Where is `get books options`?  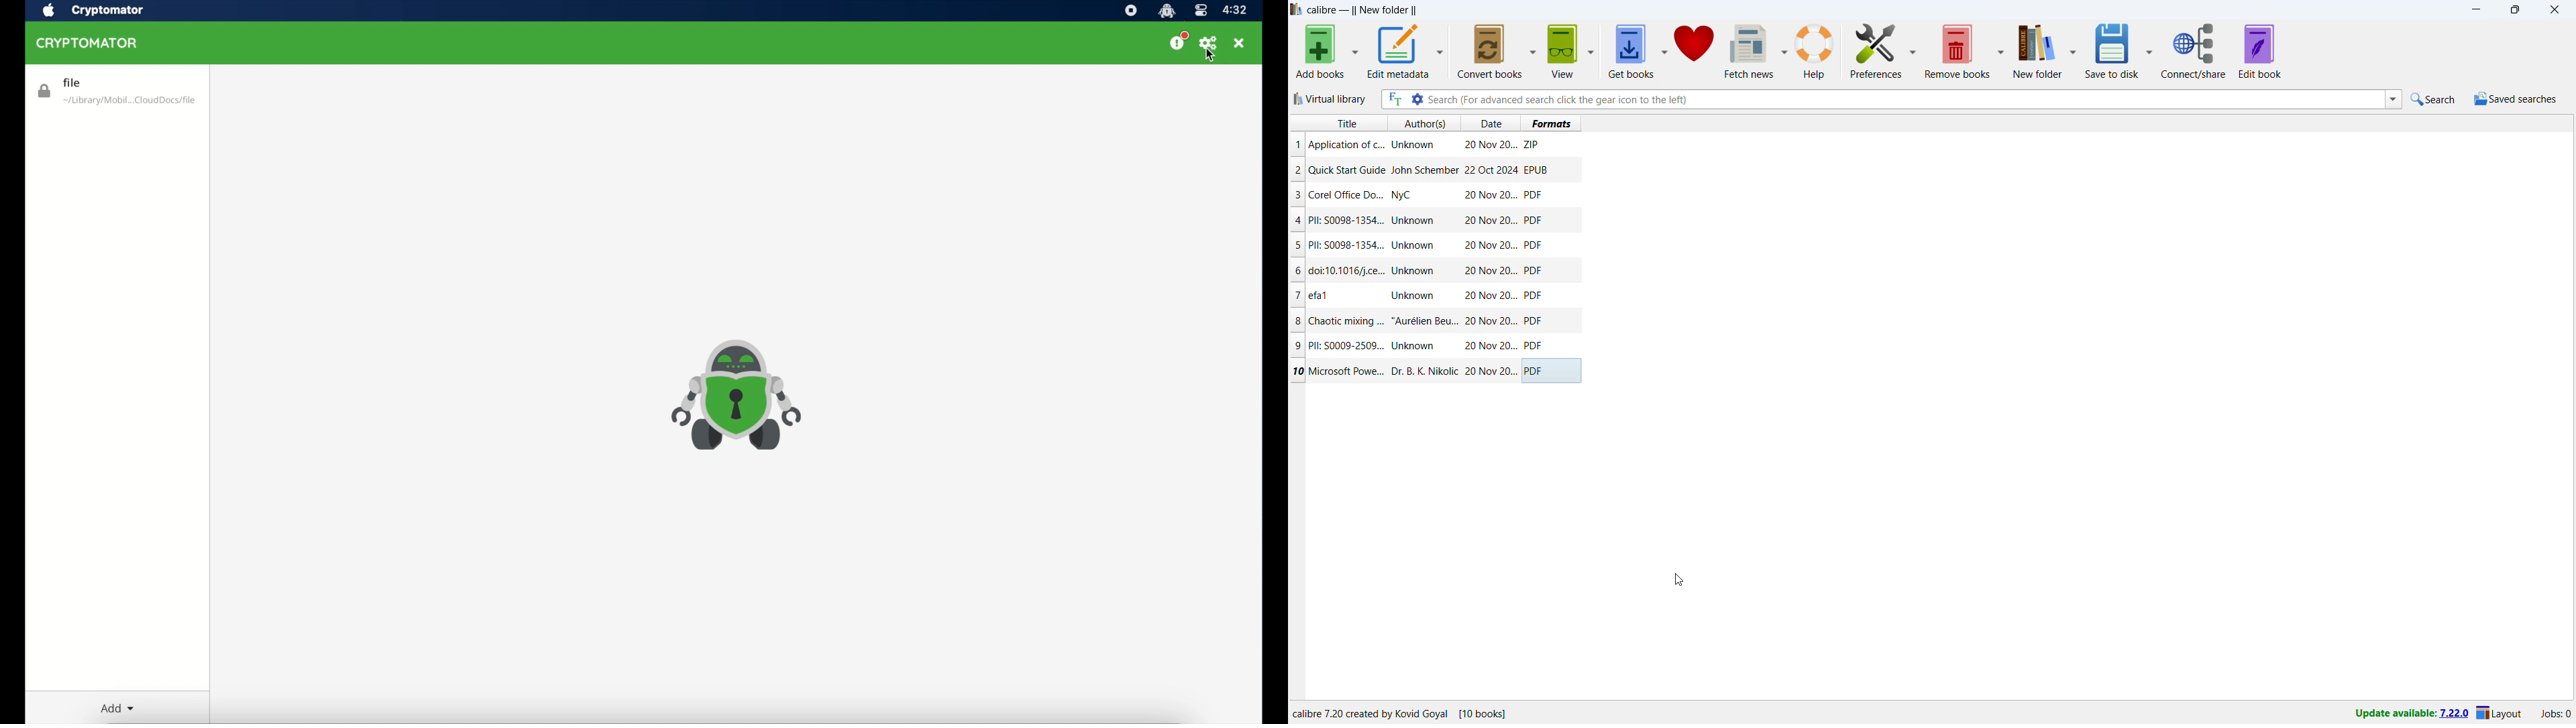
get books options is located at coordinates (1664, 50).